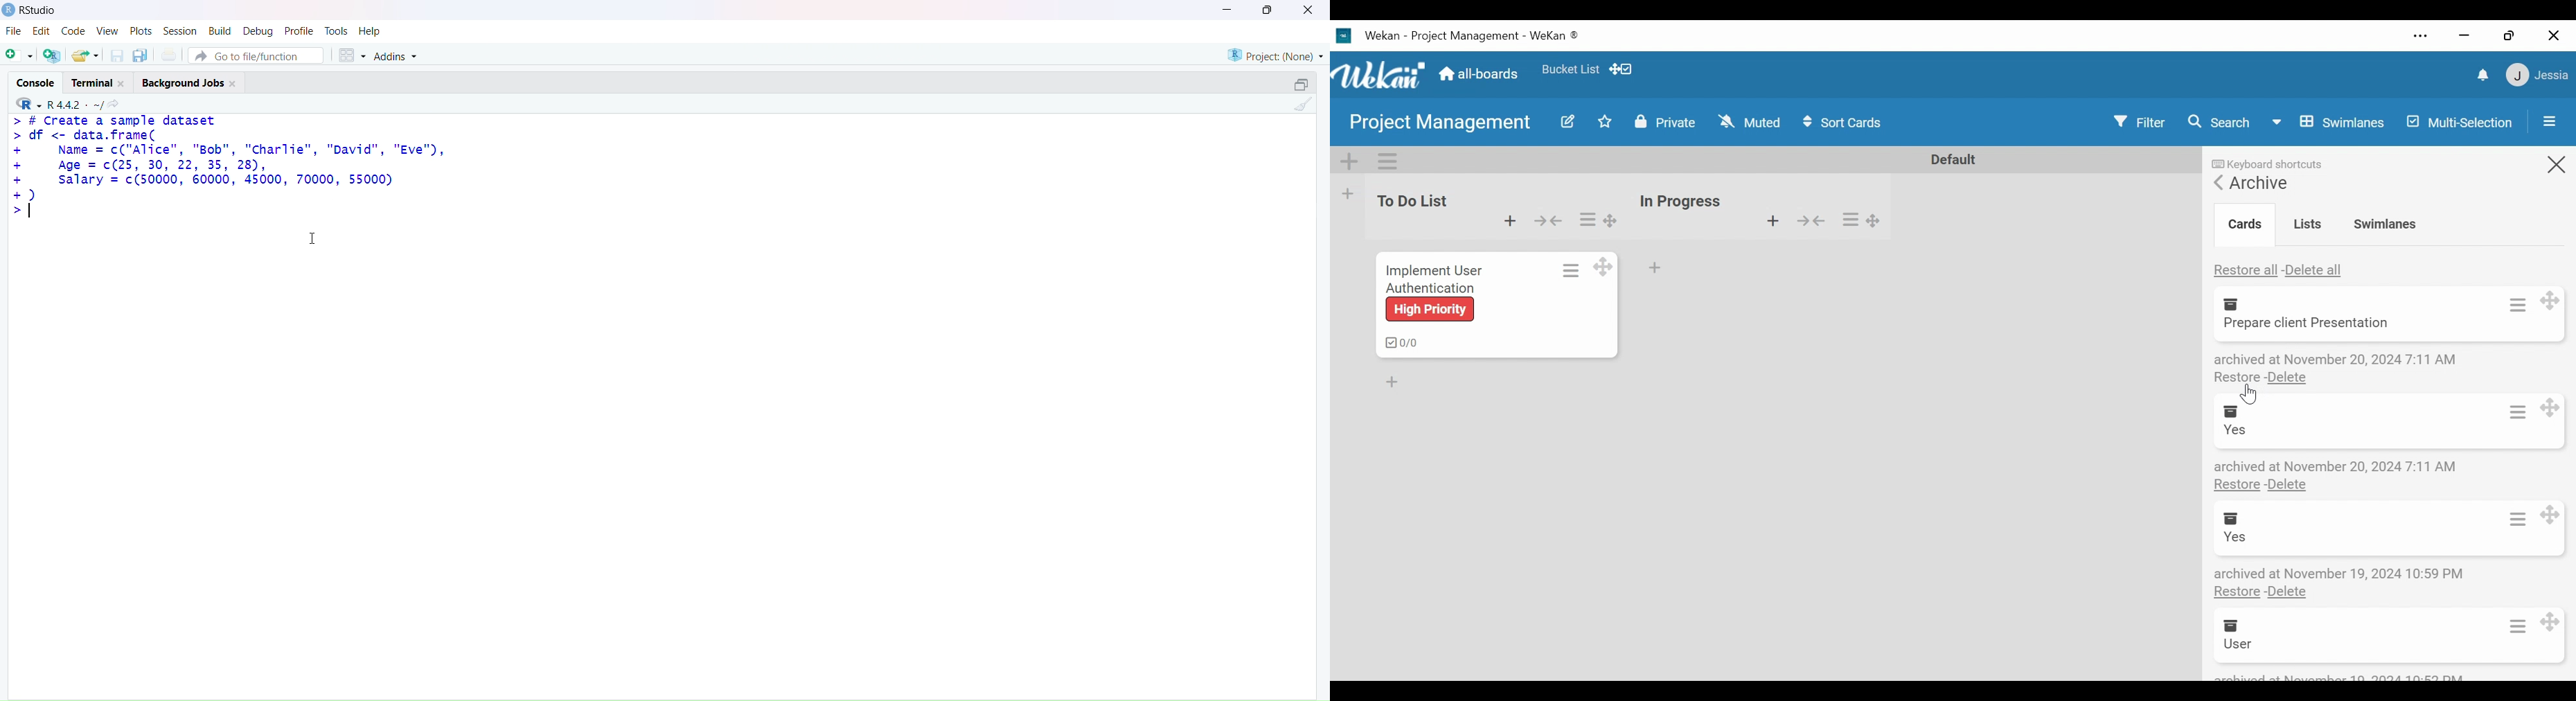 This screenshot has width=2576, height=728. I want to click on close, so click(2554, 36).